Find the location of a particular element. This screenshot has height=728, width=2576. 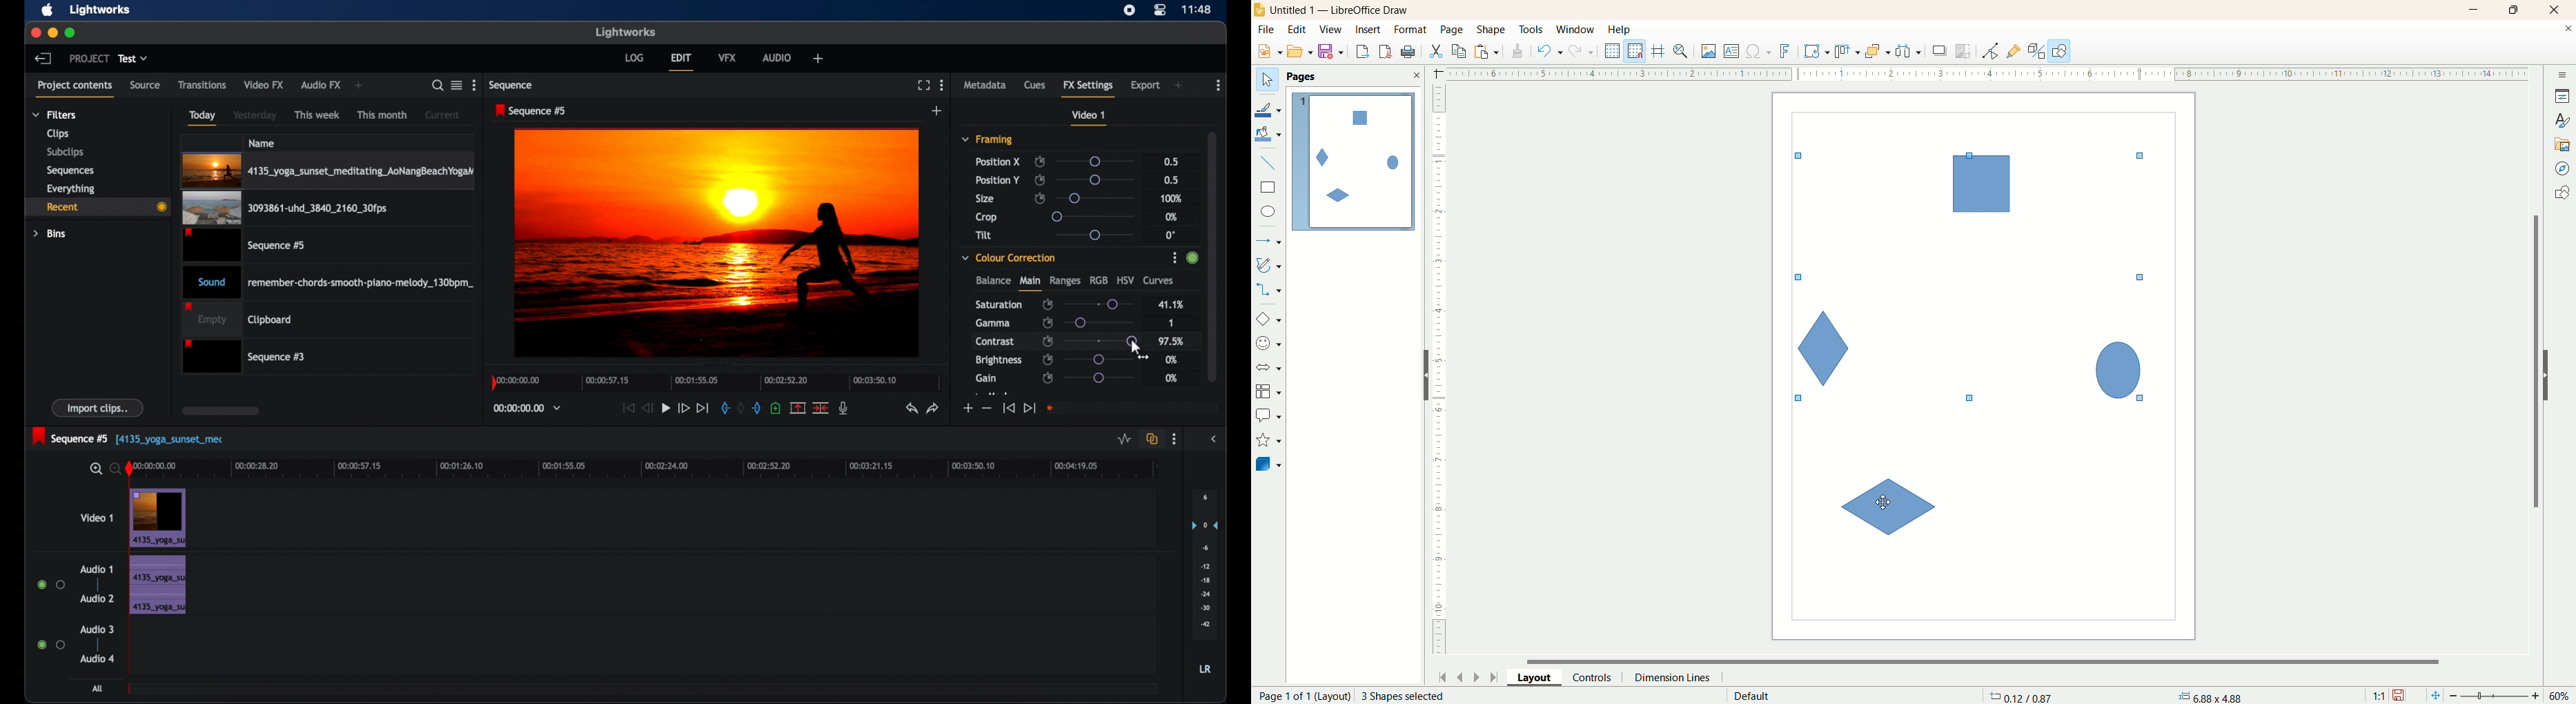

default is located at coordinates (1753, 696).